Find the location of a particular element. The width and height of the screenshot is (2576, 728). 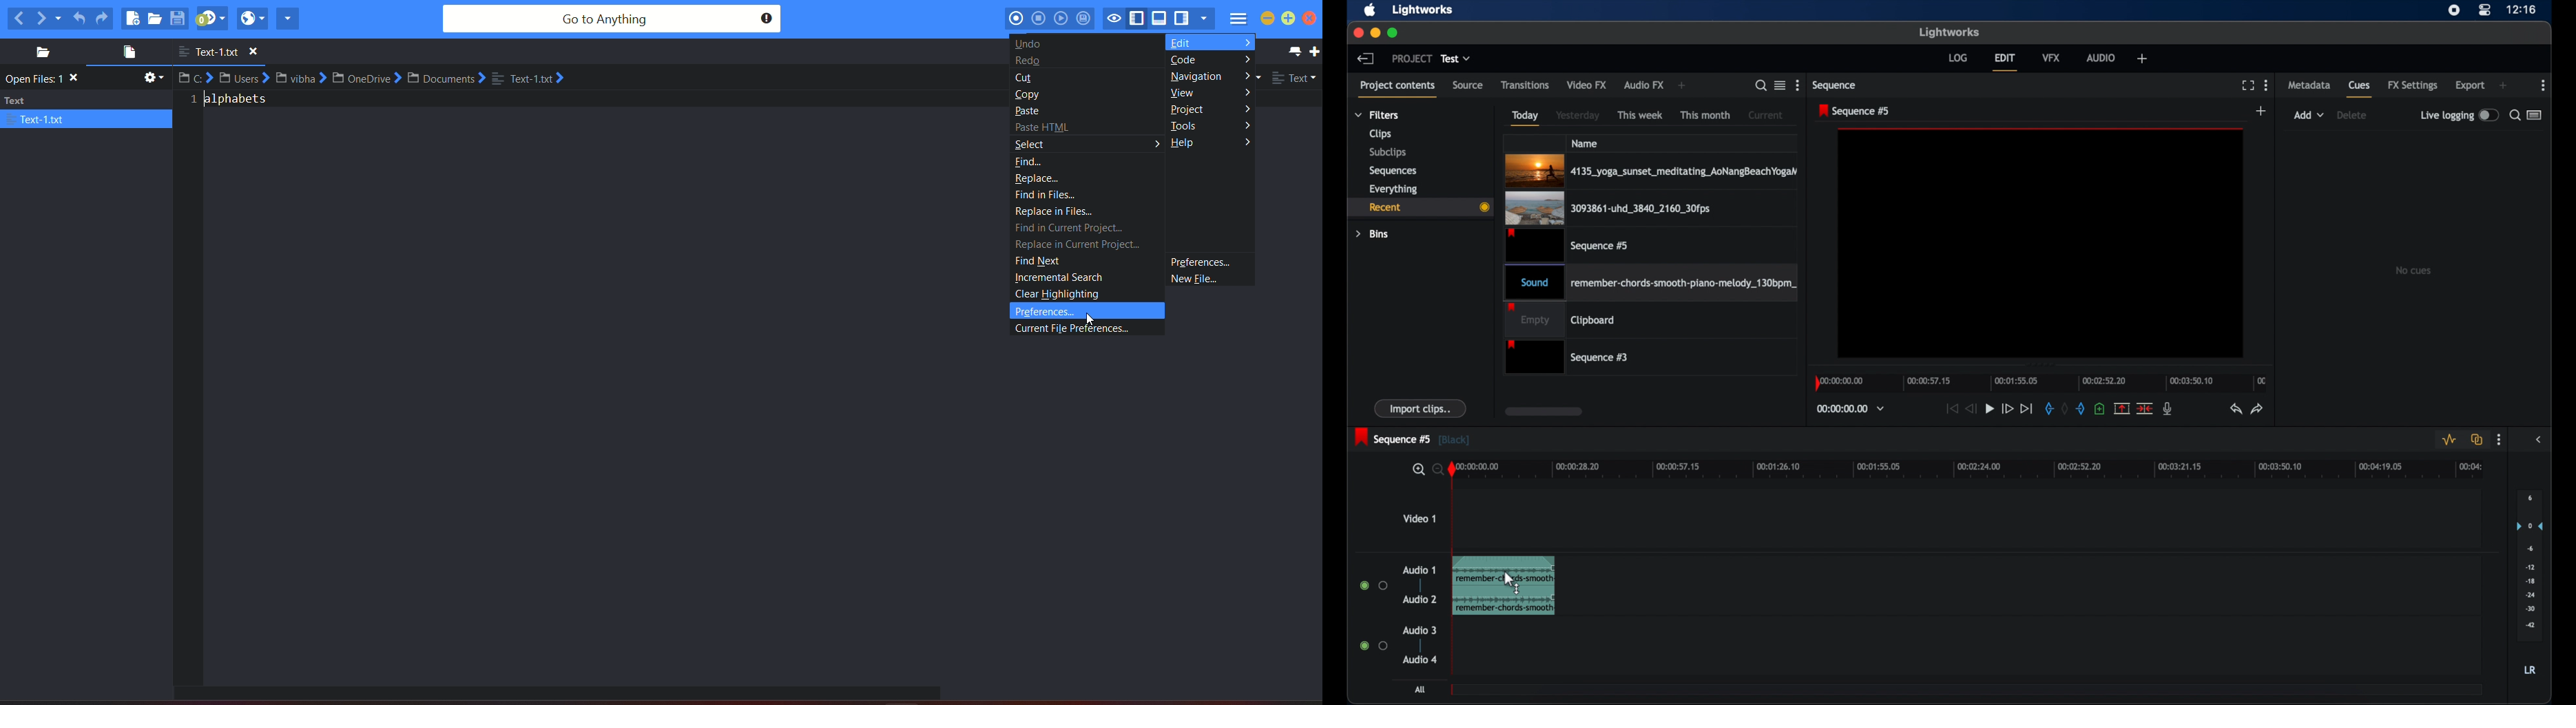

sequencies is located at coordinates (1393, 171).